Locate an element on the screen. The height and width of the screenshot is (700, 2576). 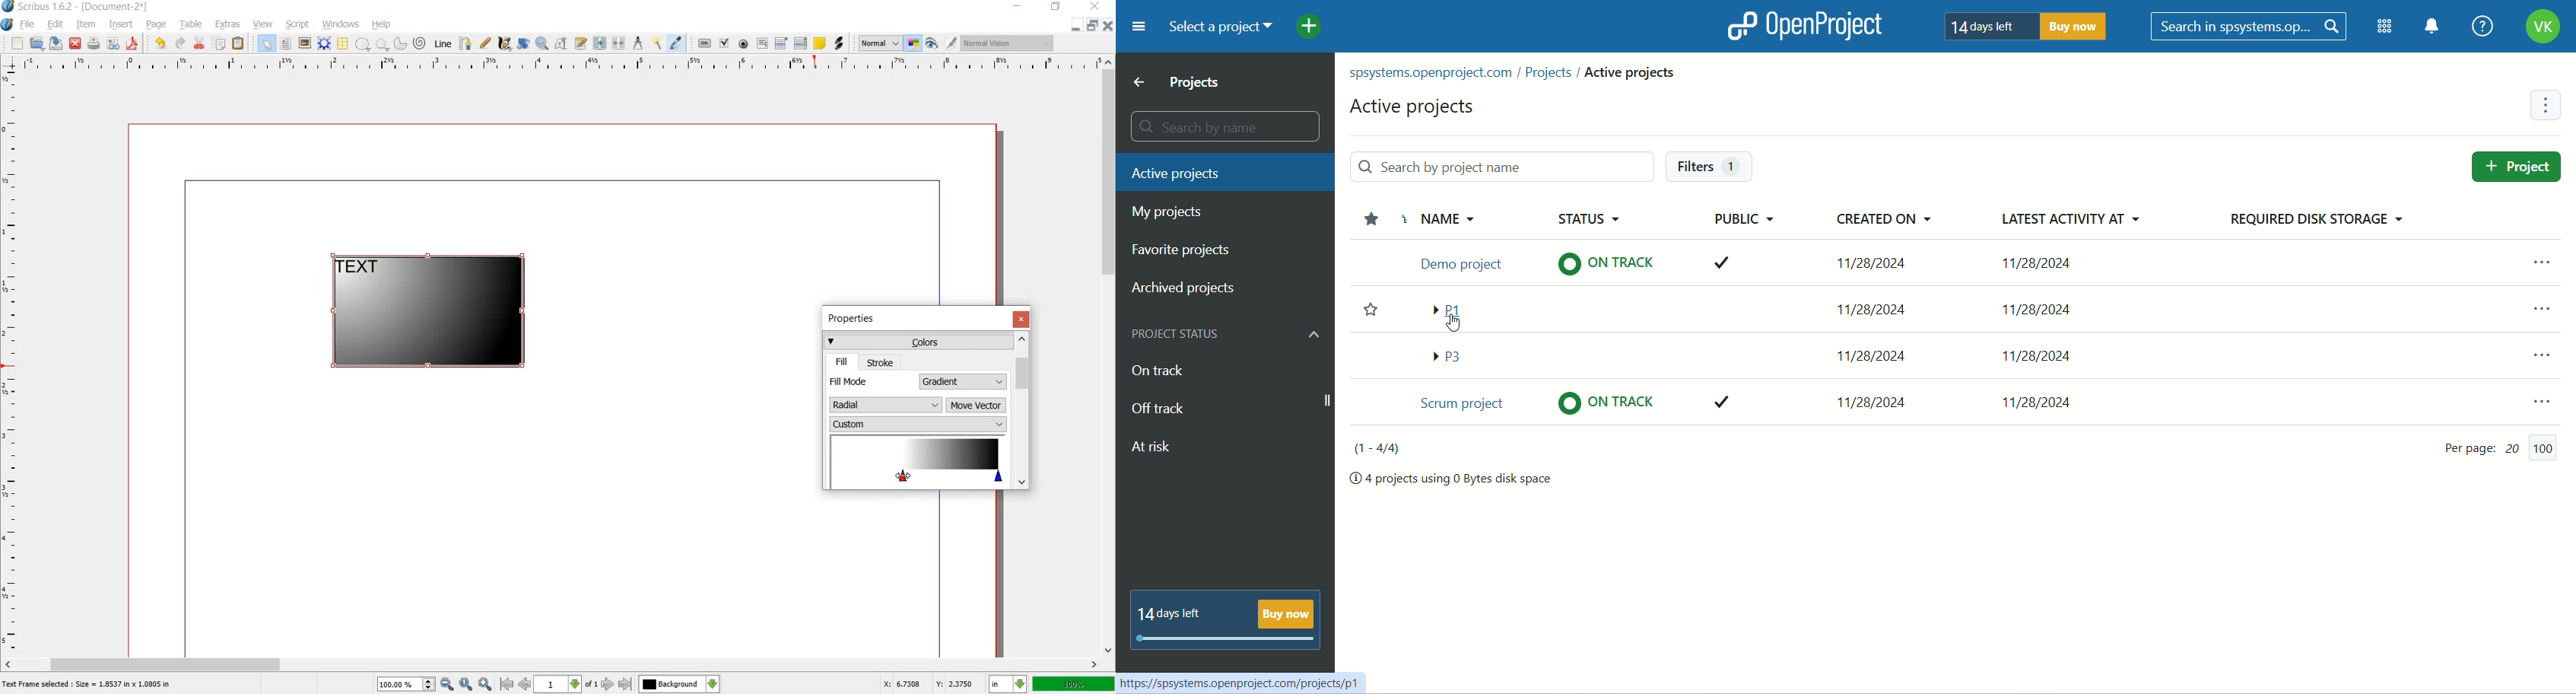
100% is located at coordinates (1074, 683).